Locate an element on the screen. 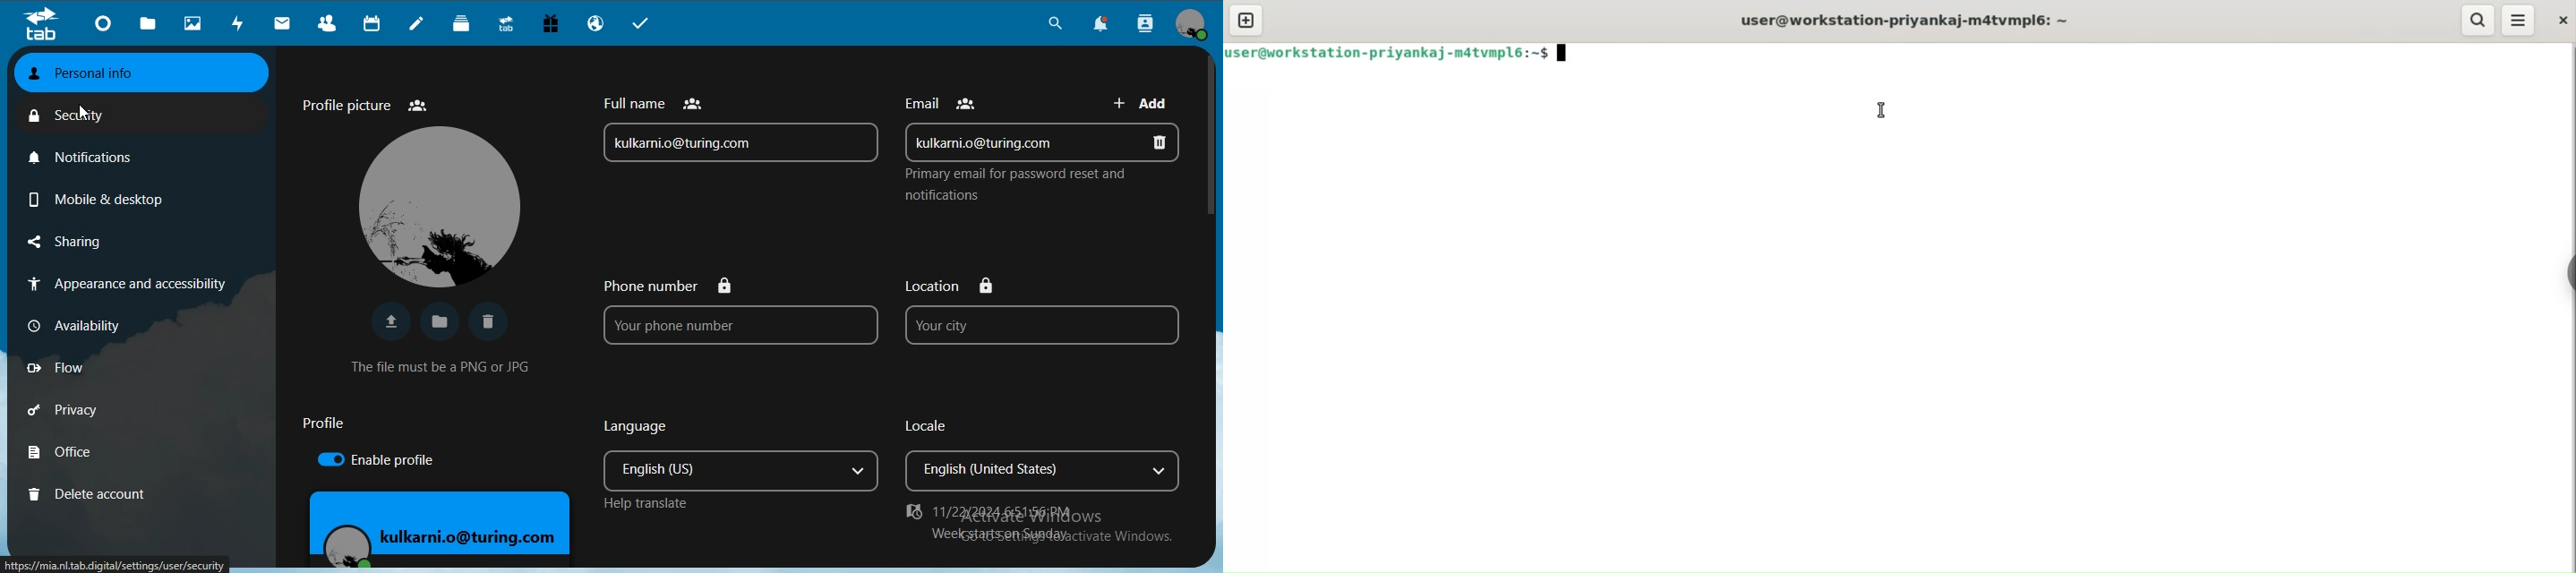  browse files is located at coordinates (440, 323).